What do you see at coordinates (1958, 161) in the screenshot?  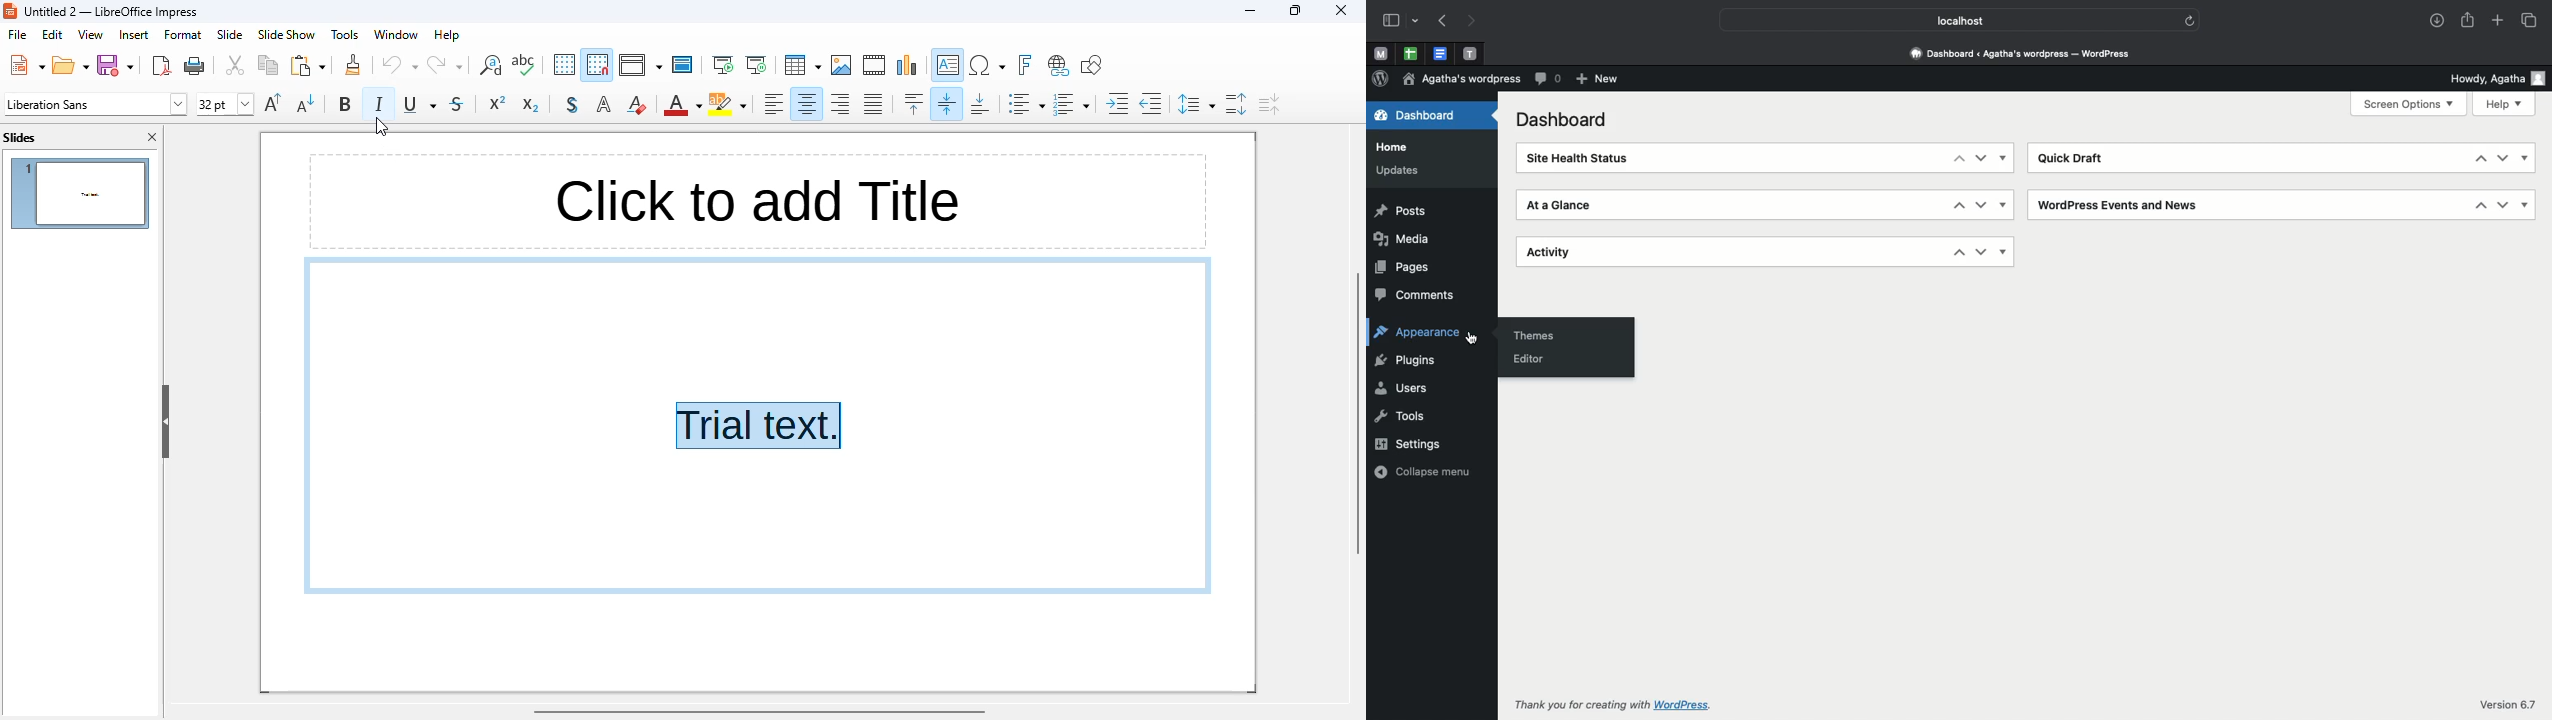 I see `Up` at bounding box center [1958, 161].